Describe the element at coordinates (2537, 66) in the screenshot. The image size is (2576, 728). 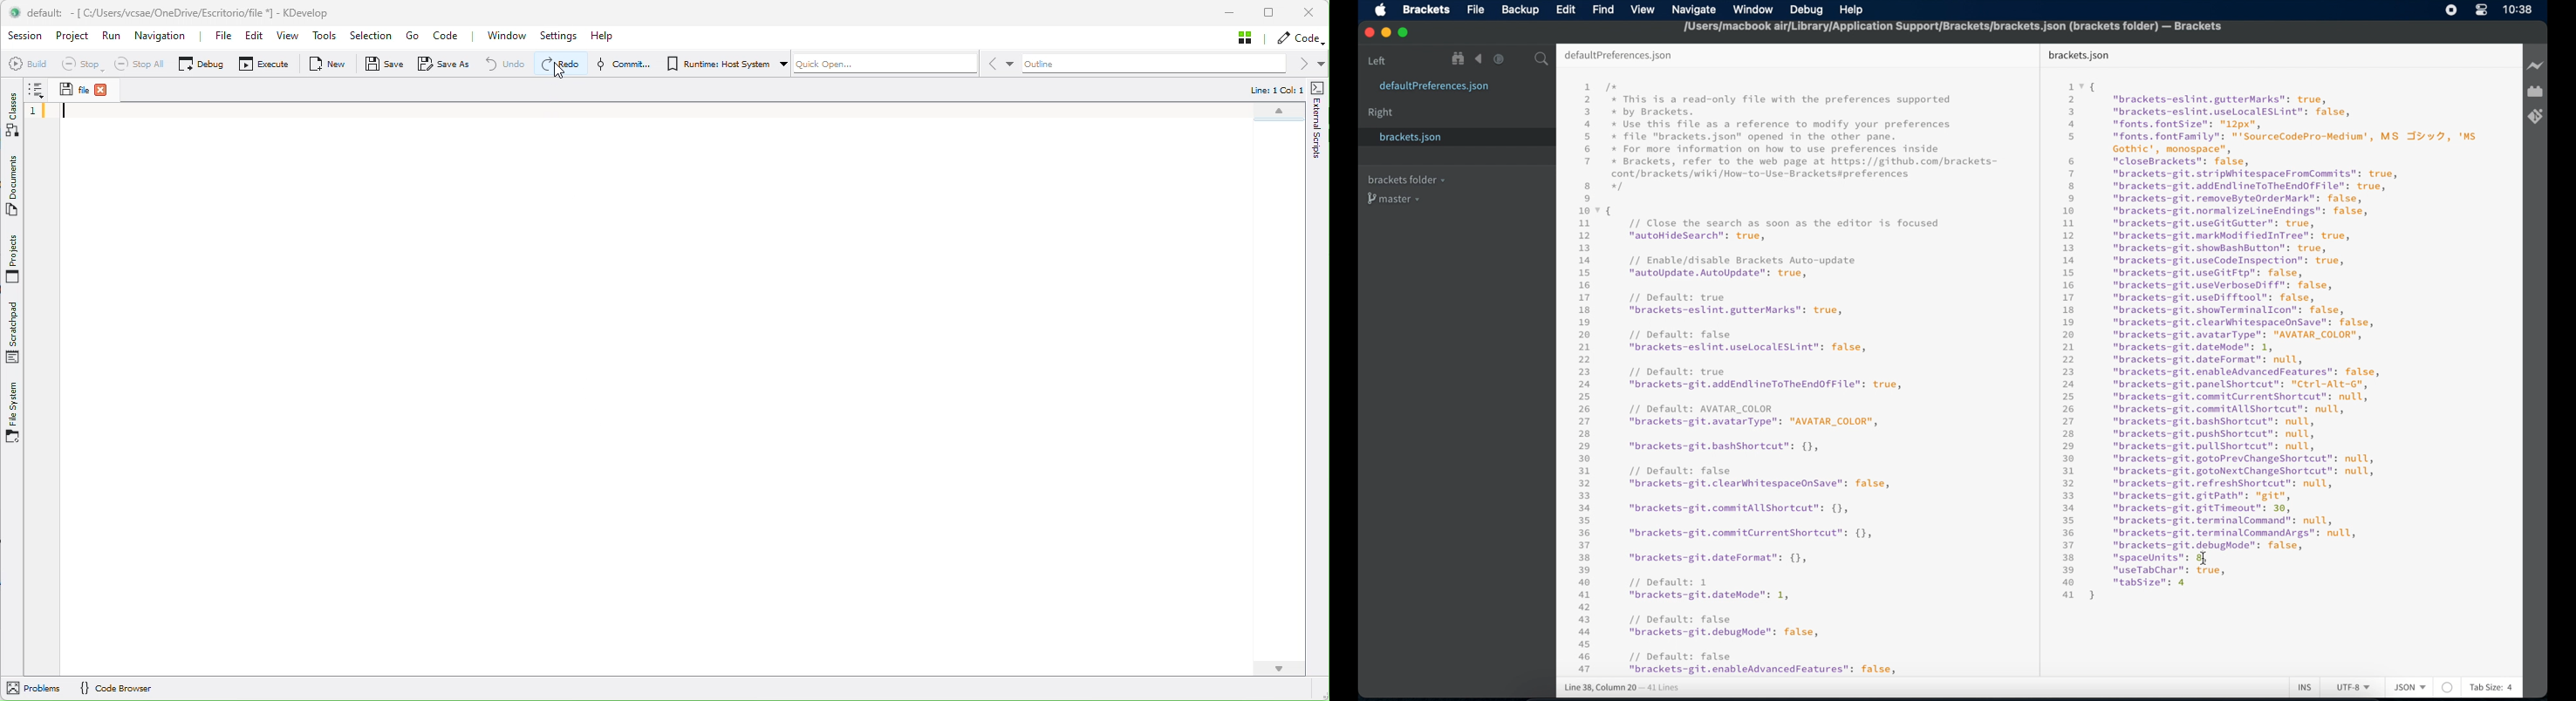
I see `live preview` at that location.